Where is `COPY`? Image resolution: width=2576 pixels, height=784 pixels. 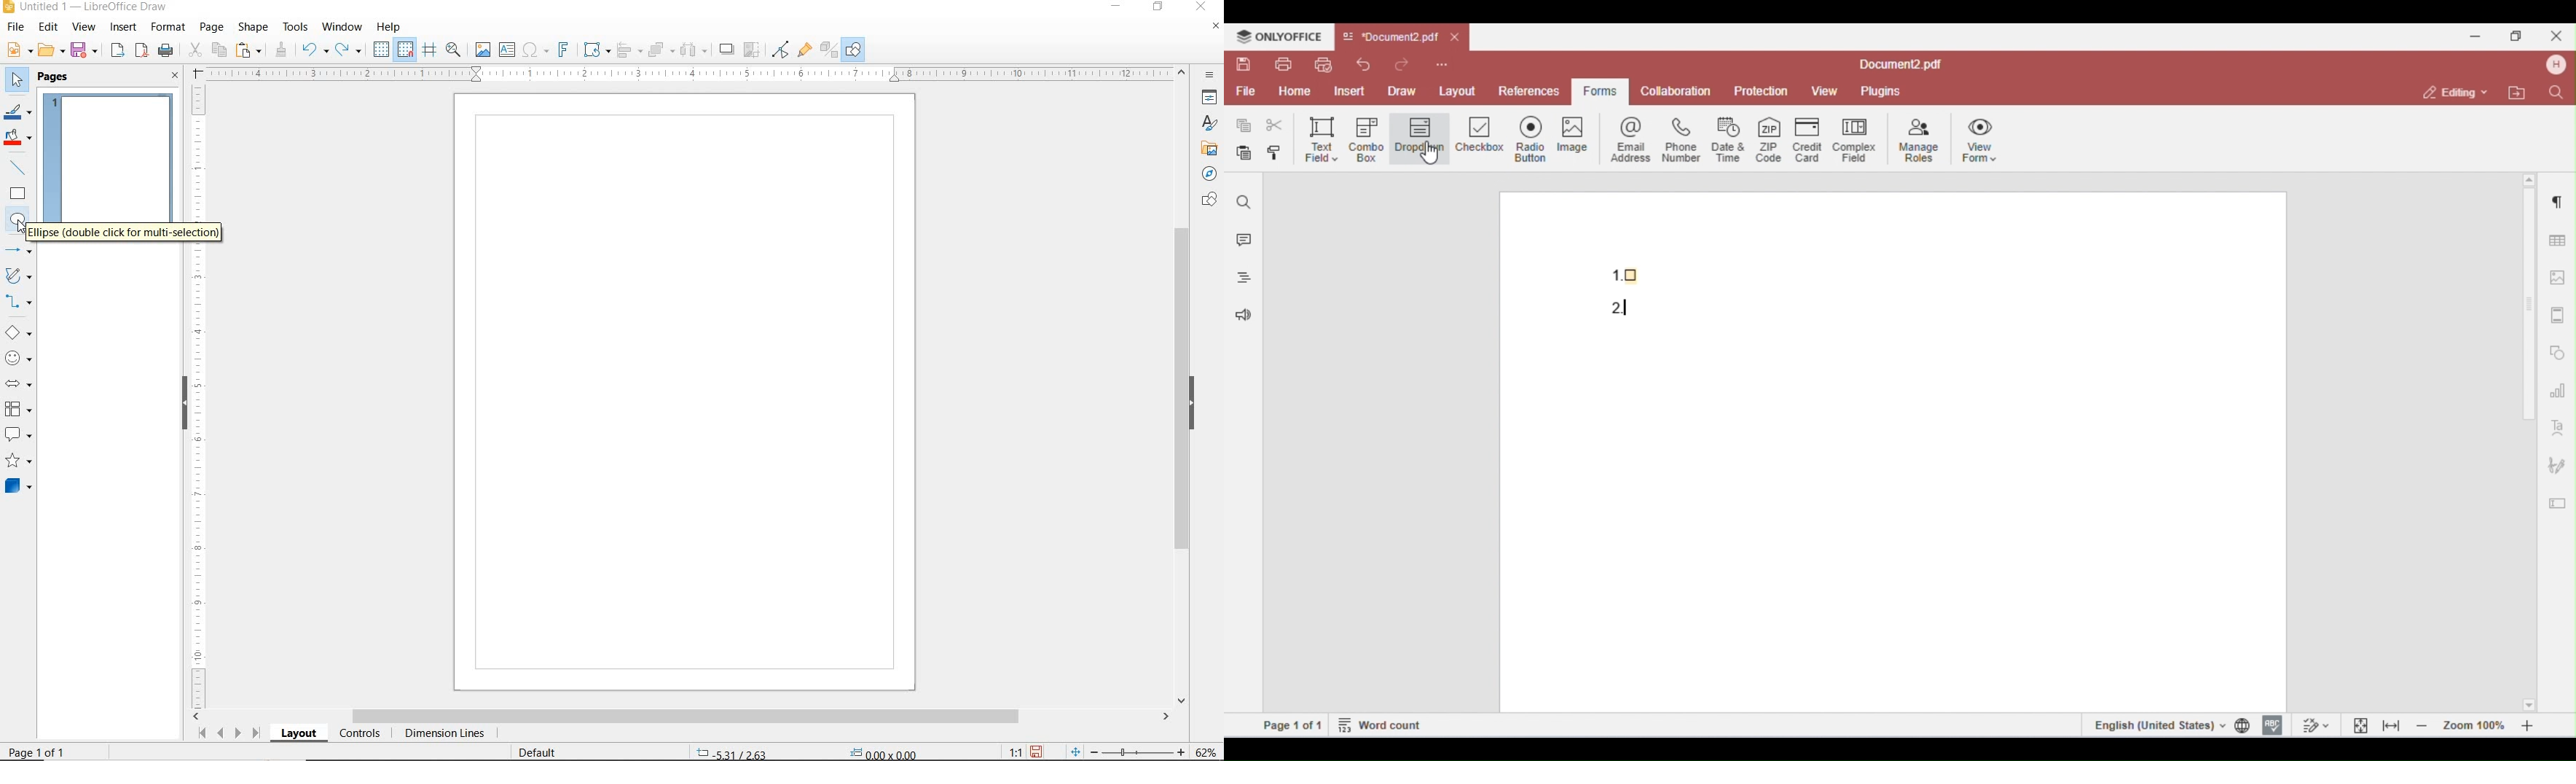 COPY is located at coordinates (219, 49).